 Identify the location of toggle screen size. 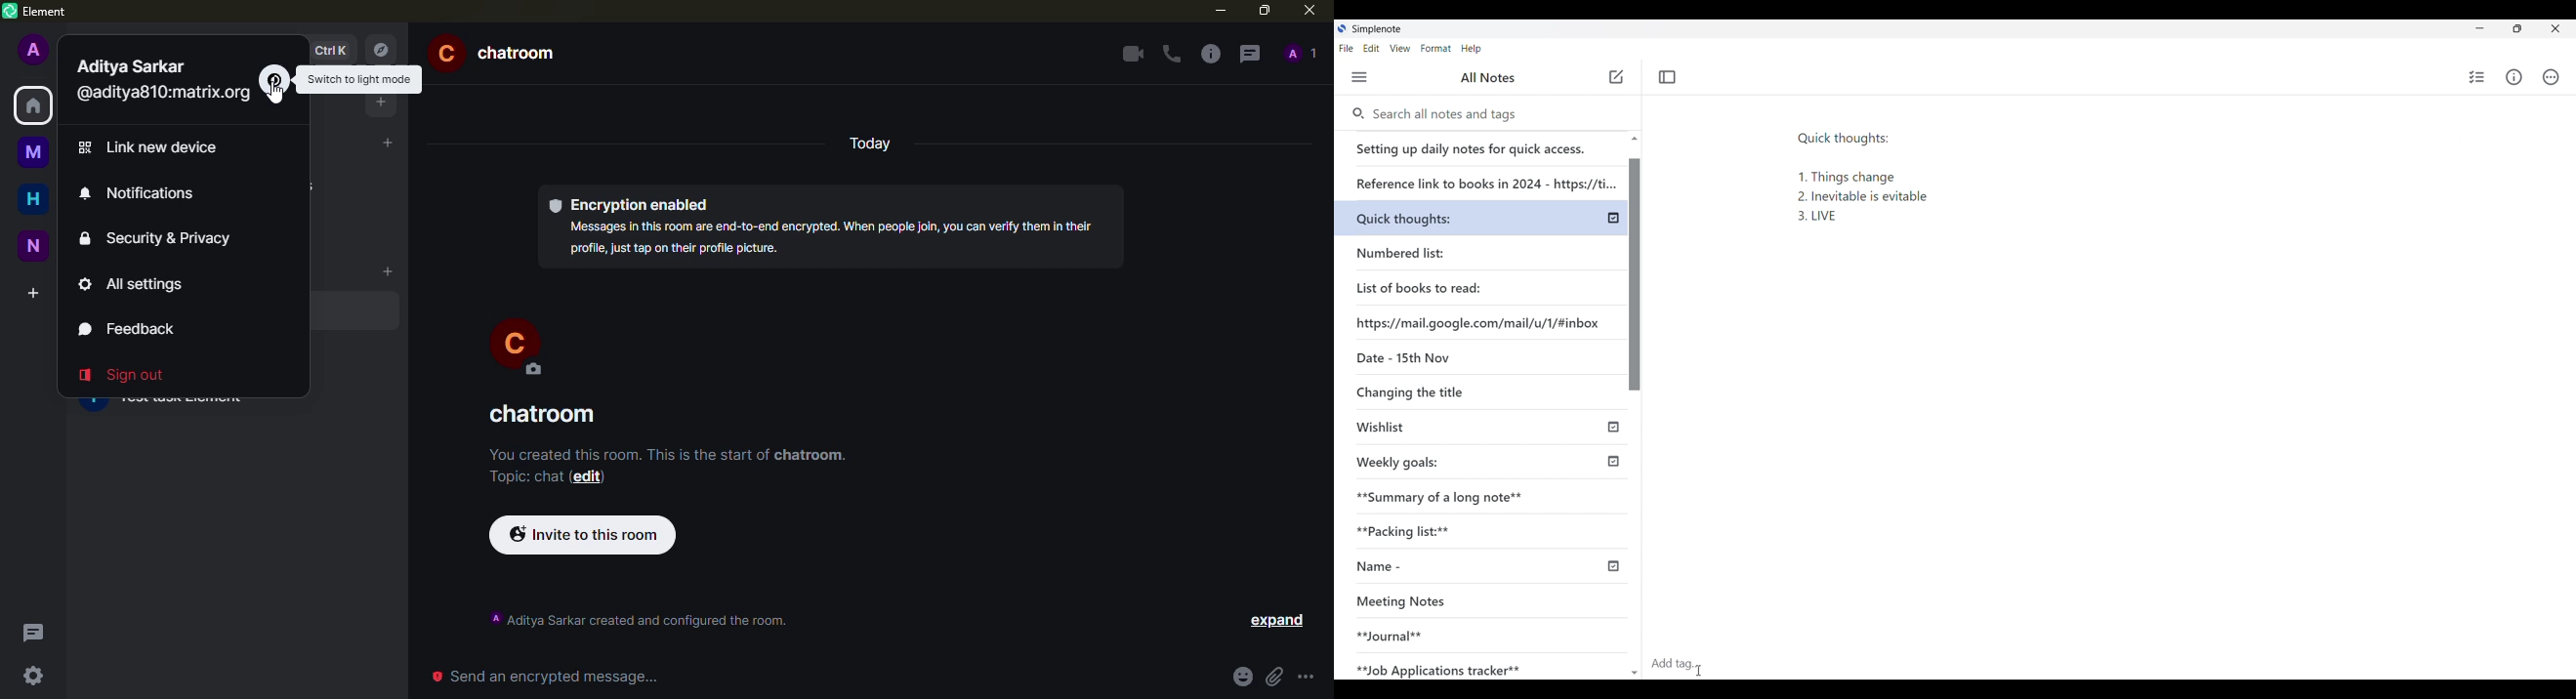
(2518, 28).